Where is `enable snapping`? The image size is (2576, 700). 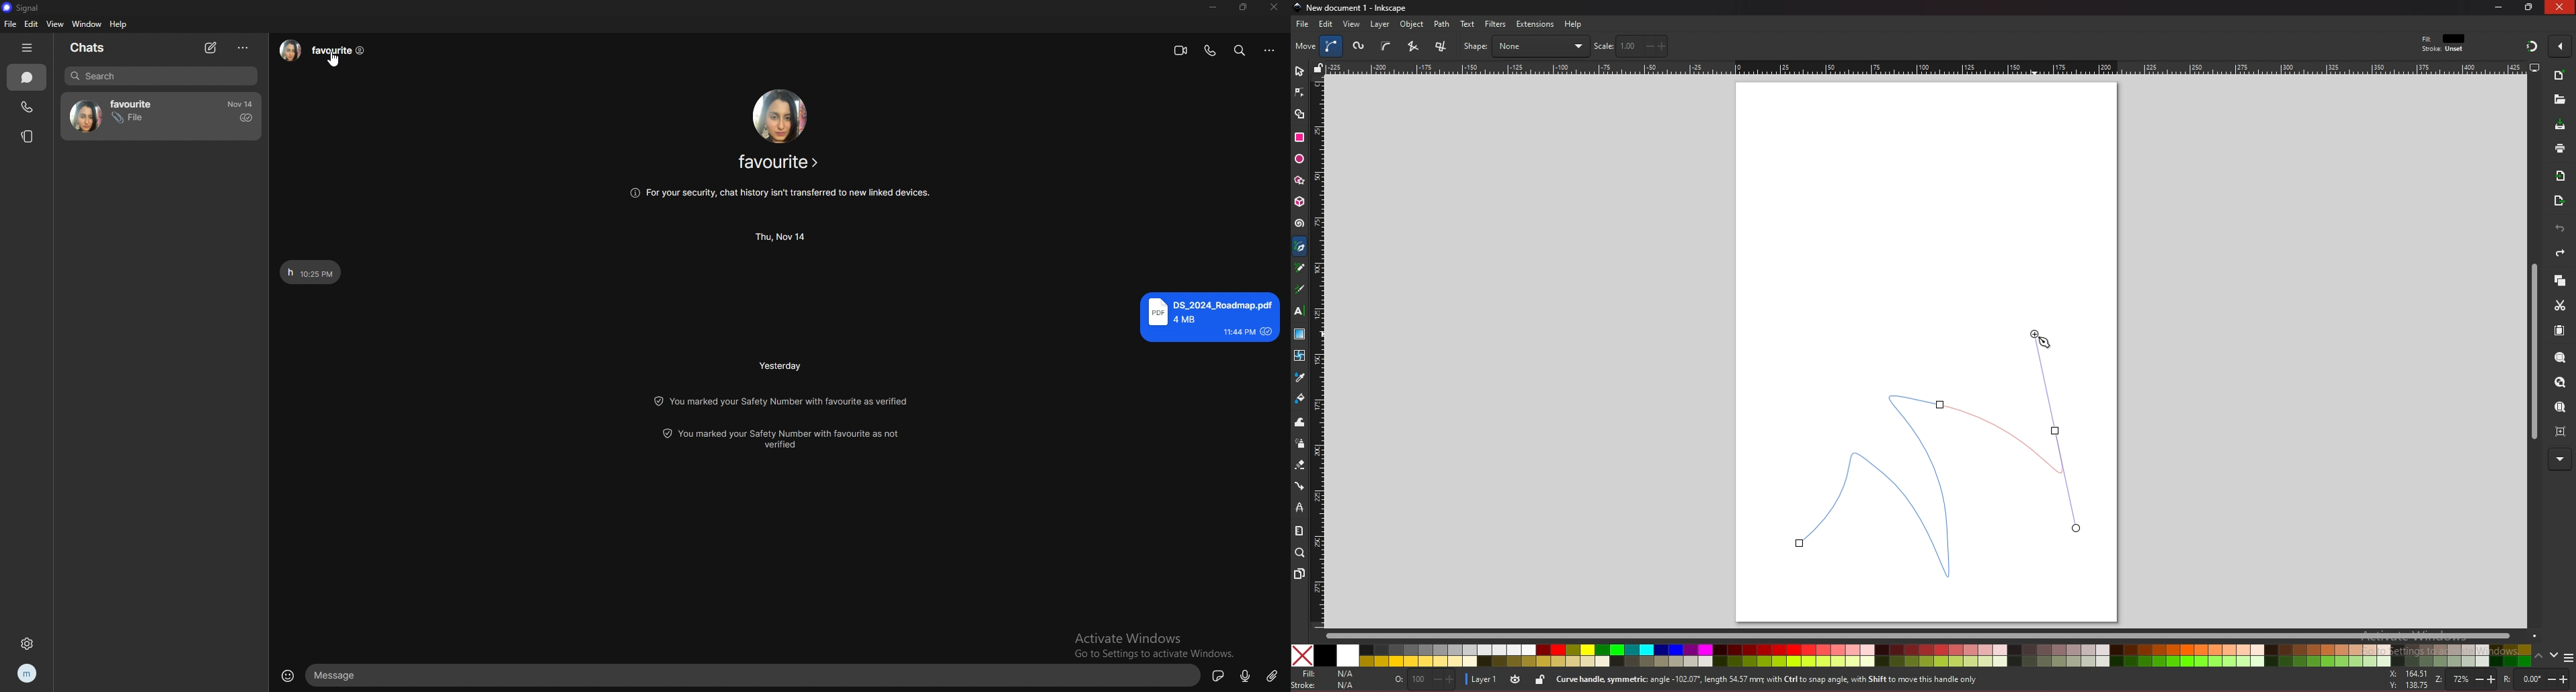
enable snapping is located at coordinates (2560, 45).